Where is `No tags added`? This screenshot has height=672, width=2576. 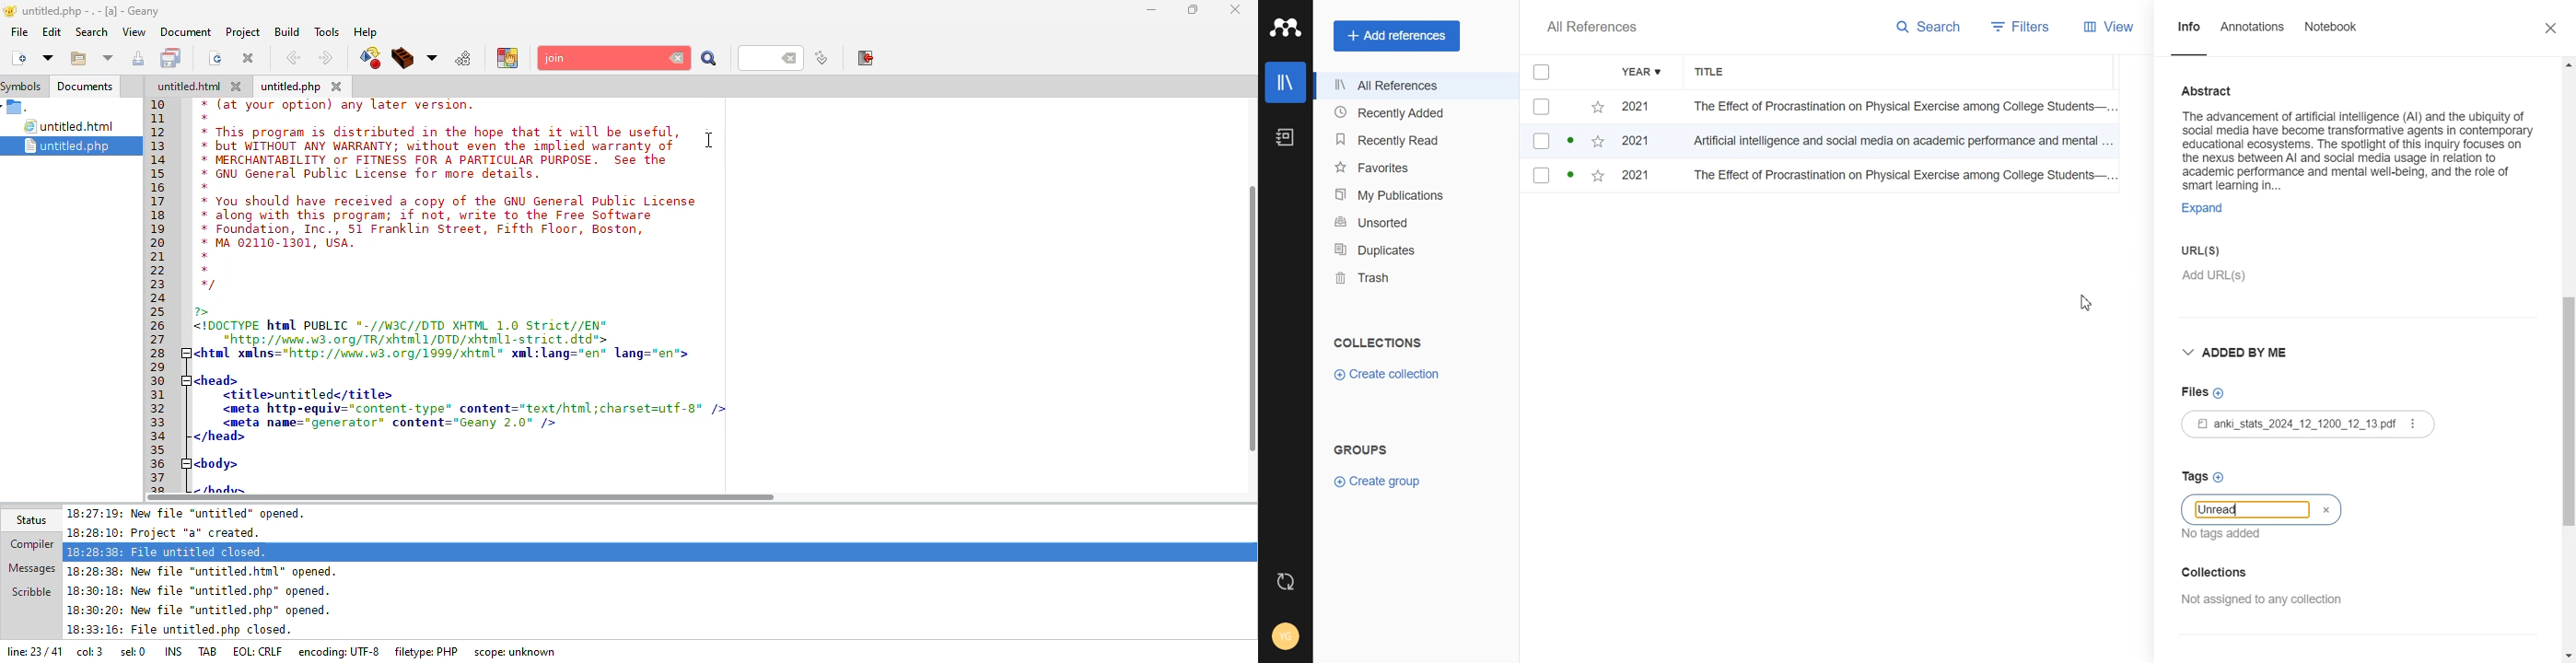
No tags added is located at coordinates (2229, 534).